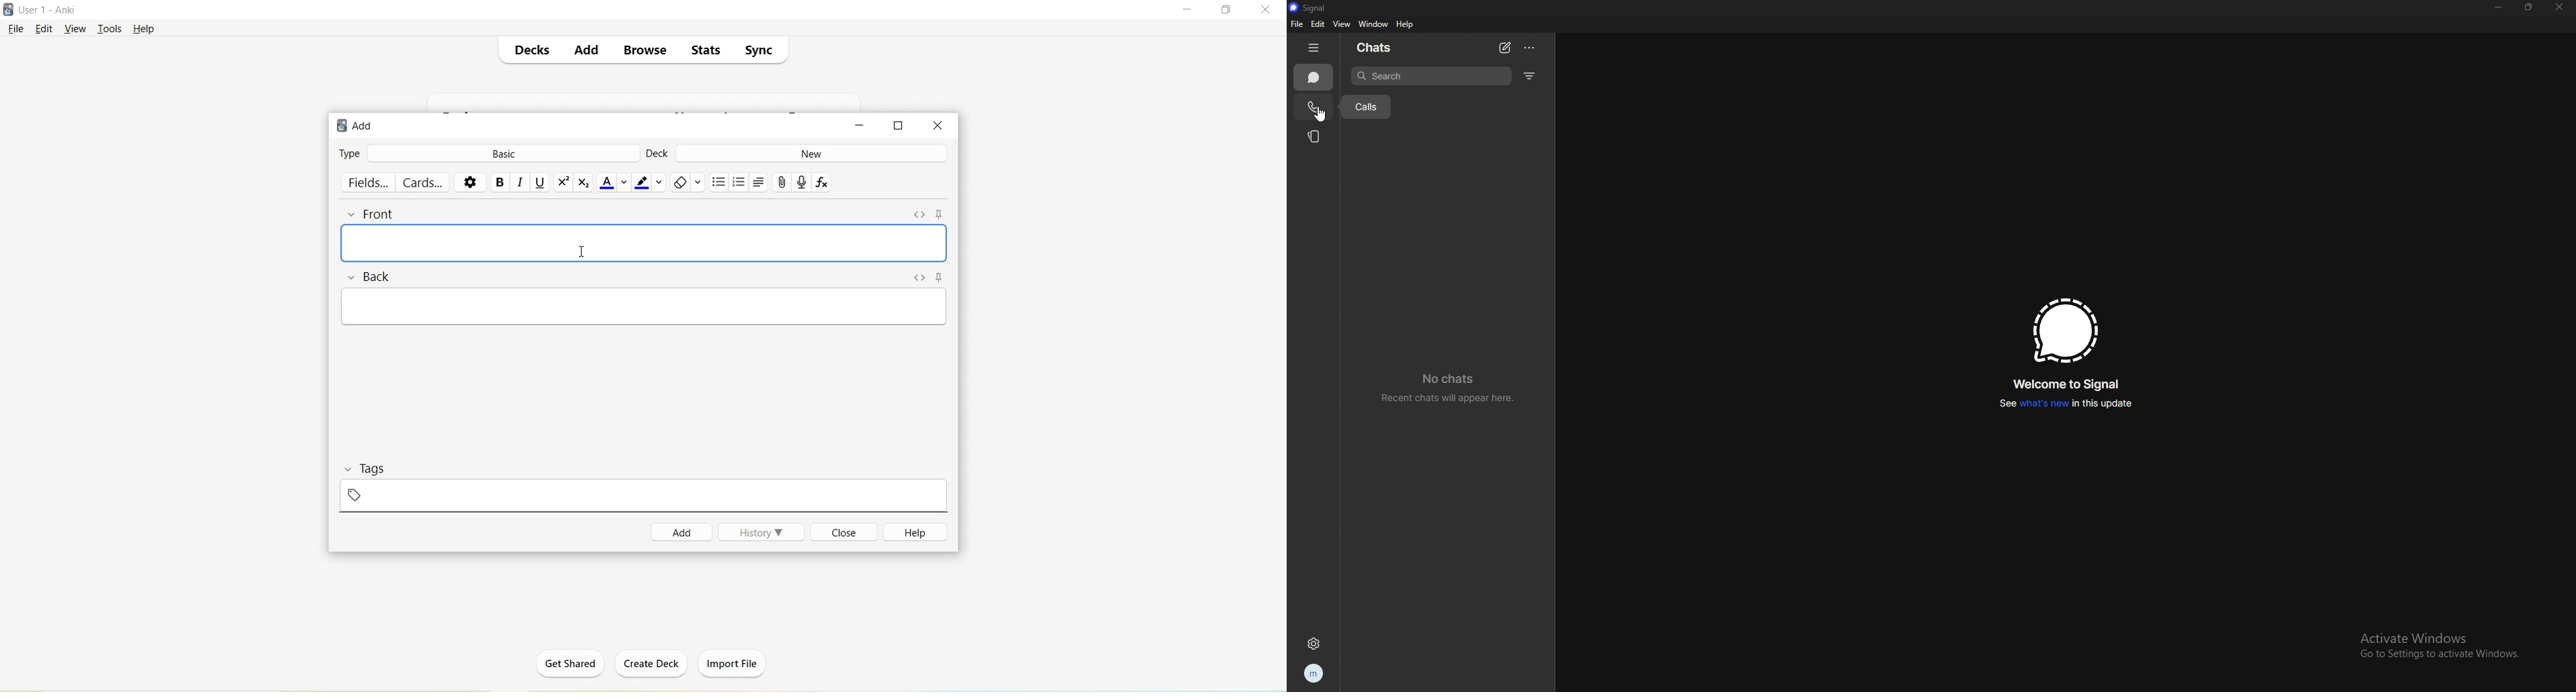  Describe the element at coordinates (110, 30) in the screenshot. I see `Tools` at that location.